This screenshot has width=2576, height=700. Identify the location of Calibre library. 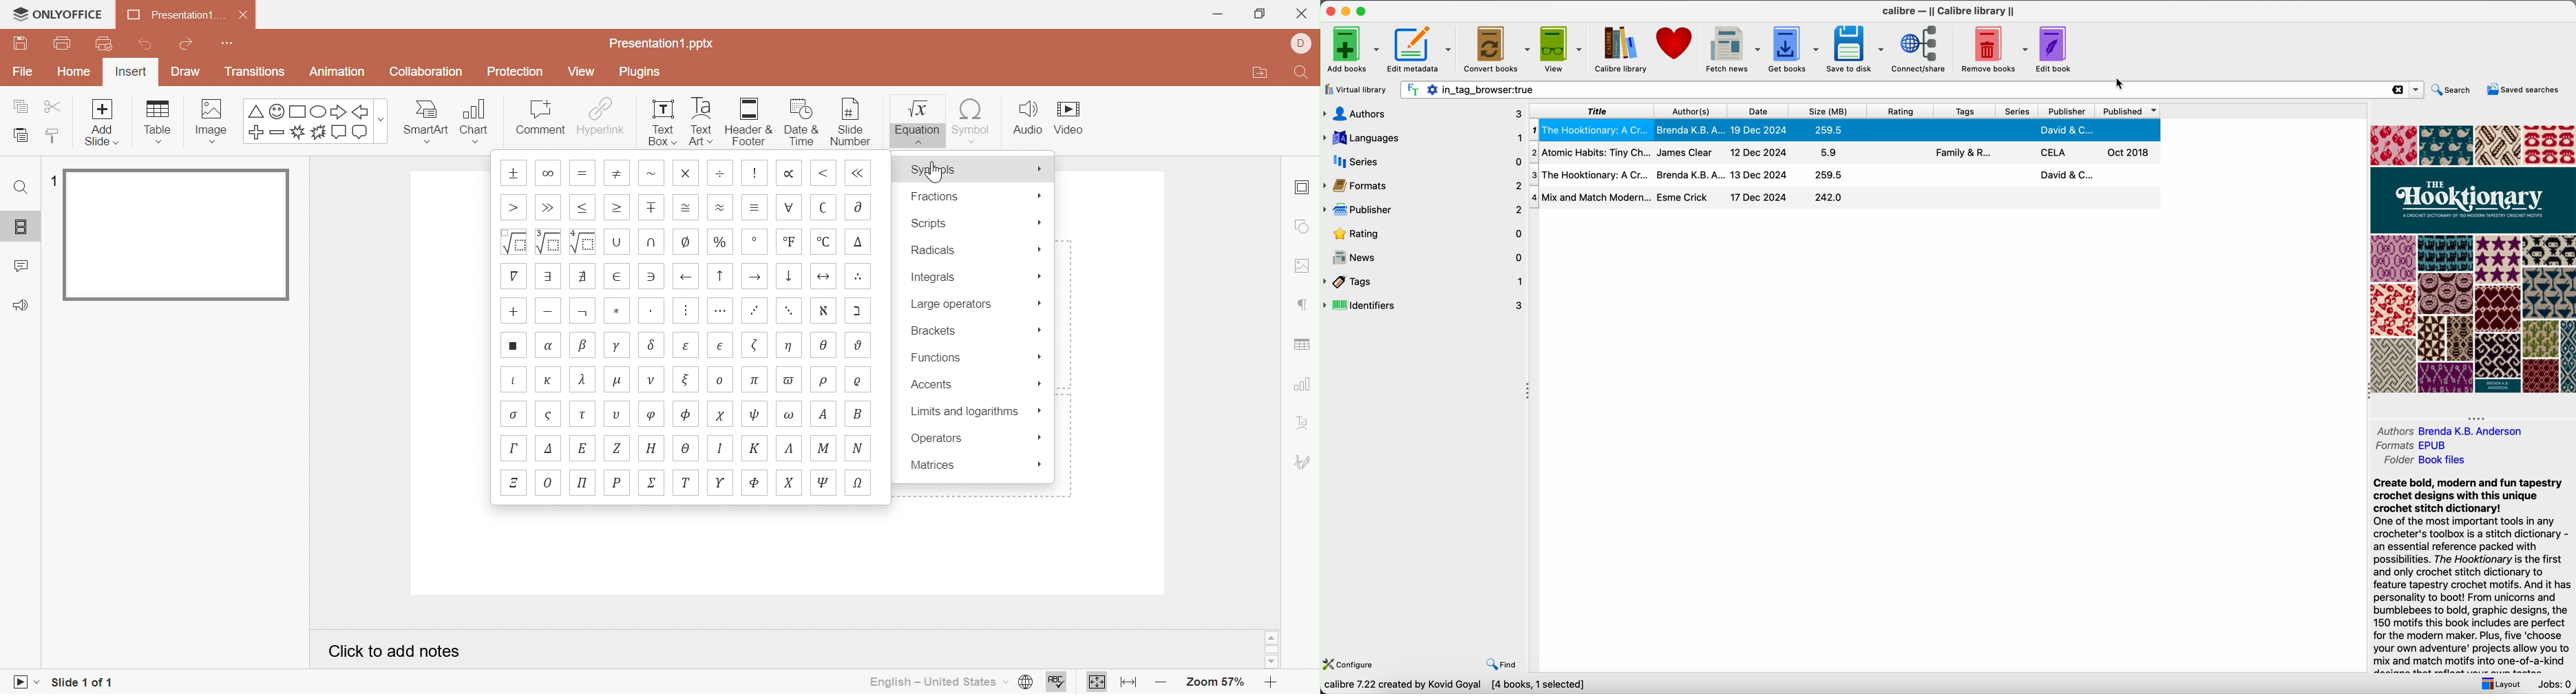
(1621, 50).